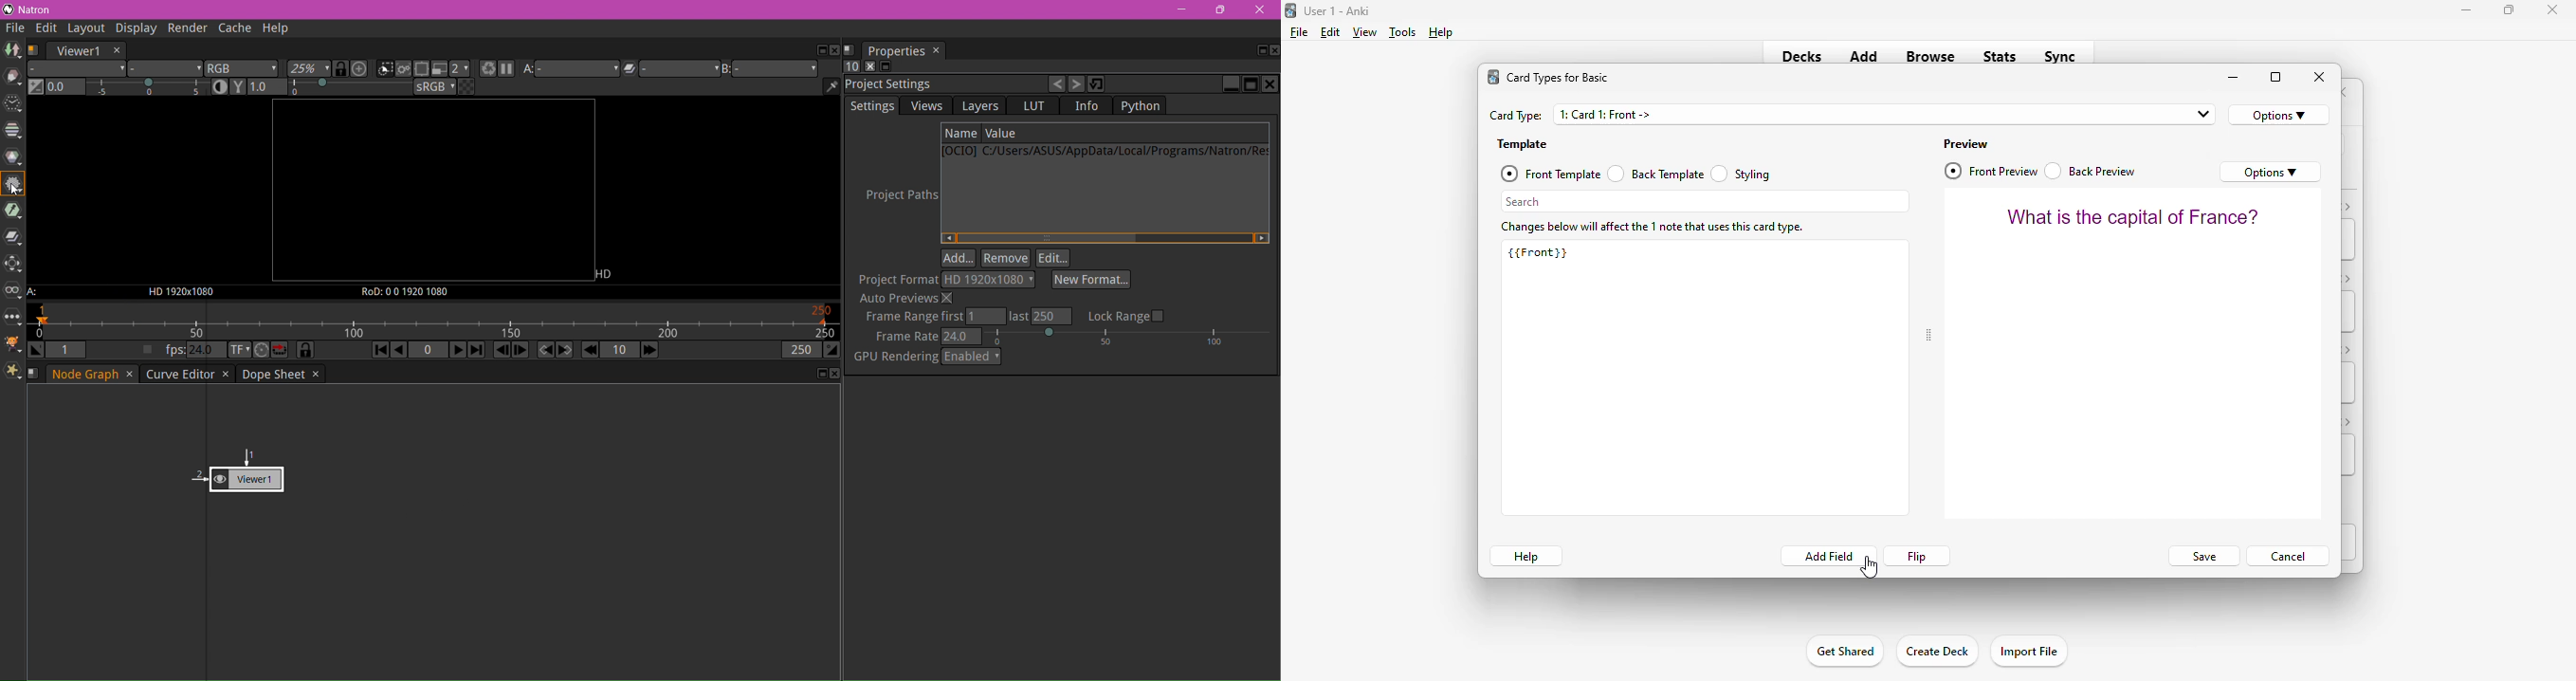  Describe the element at coordinates (87, 374) in the screenshot. I see `Node Graph` at that location.